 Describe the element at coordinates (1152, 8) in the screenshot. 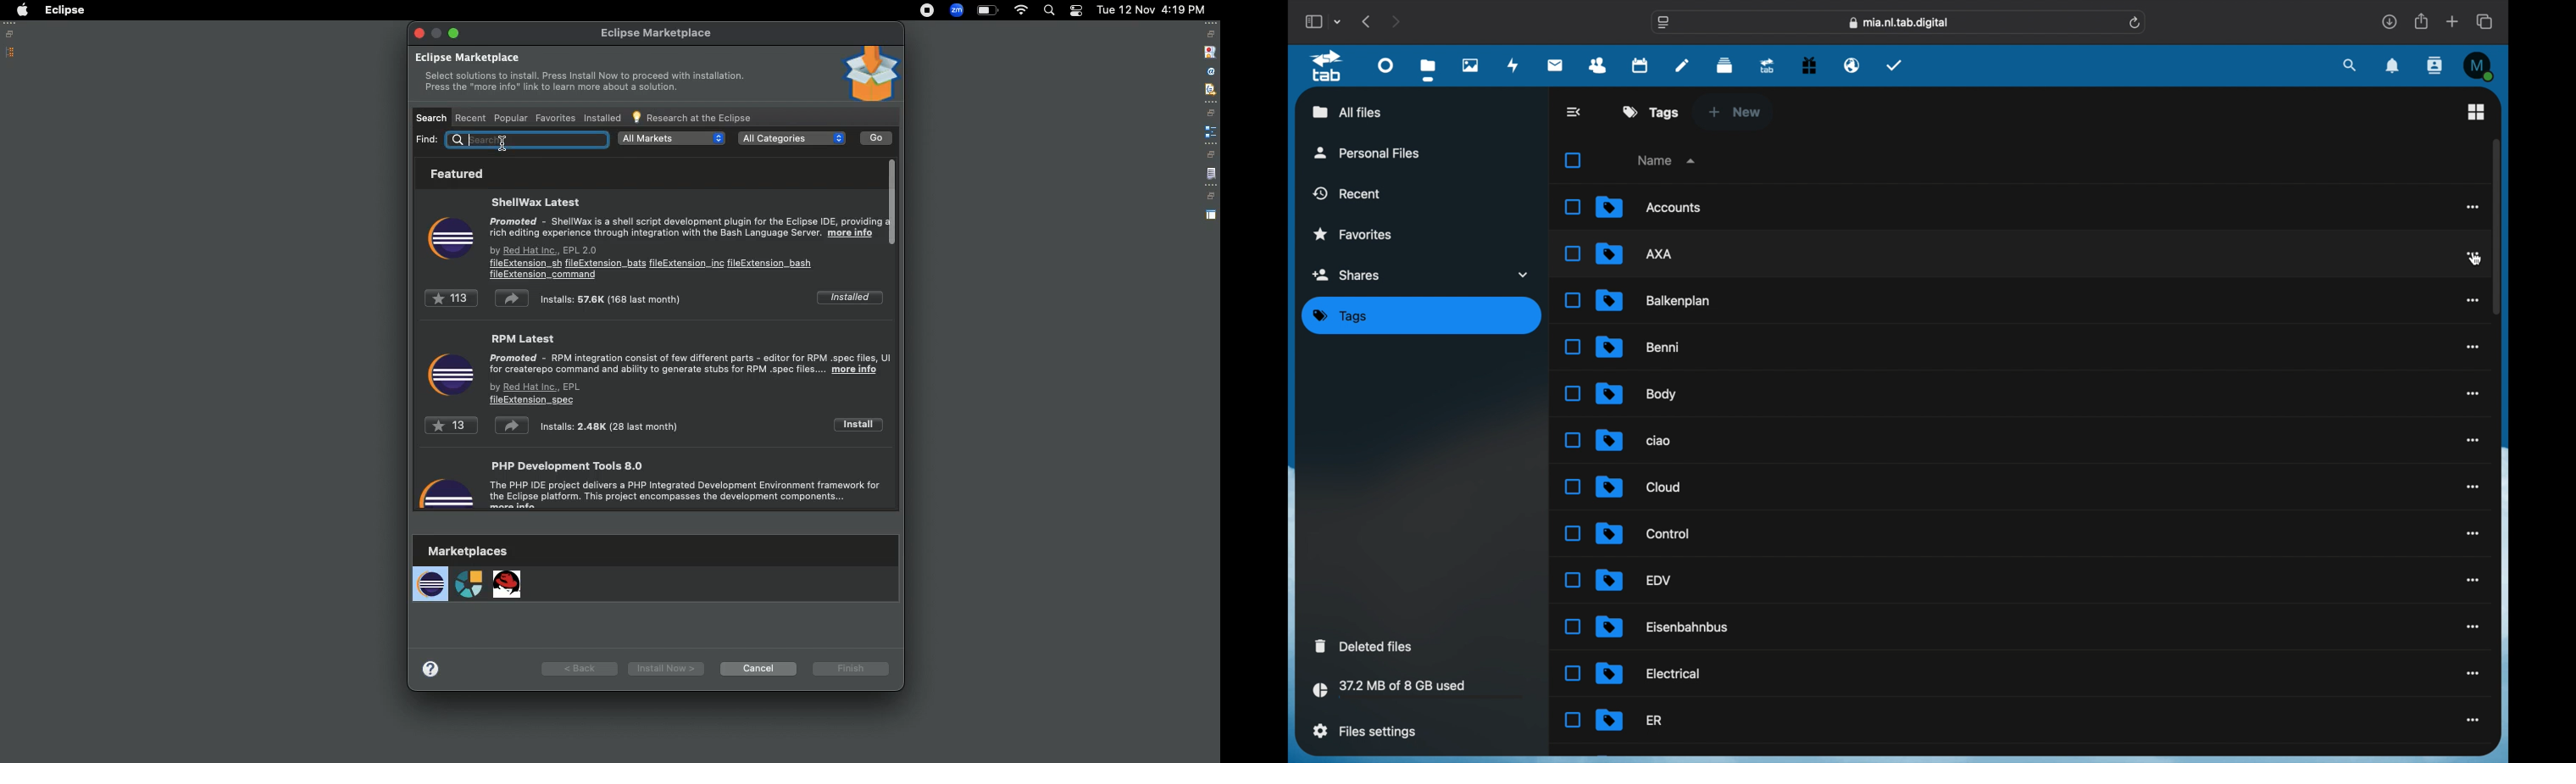

I see `Date/time` at that location.